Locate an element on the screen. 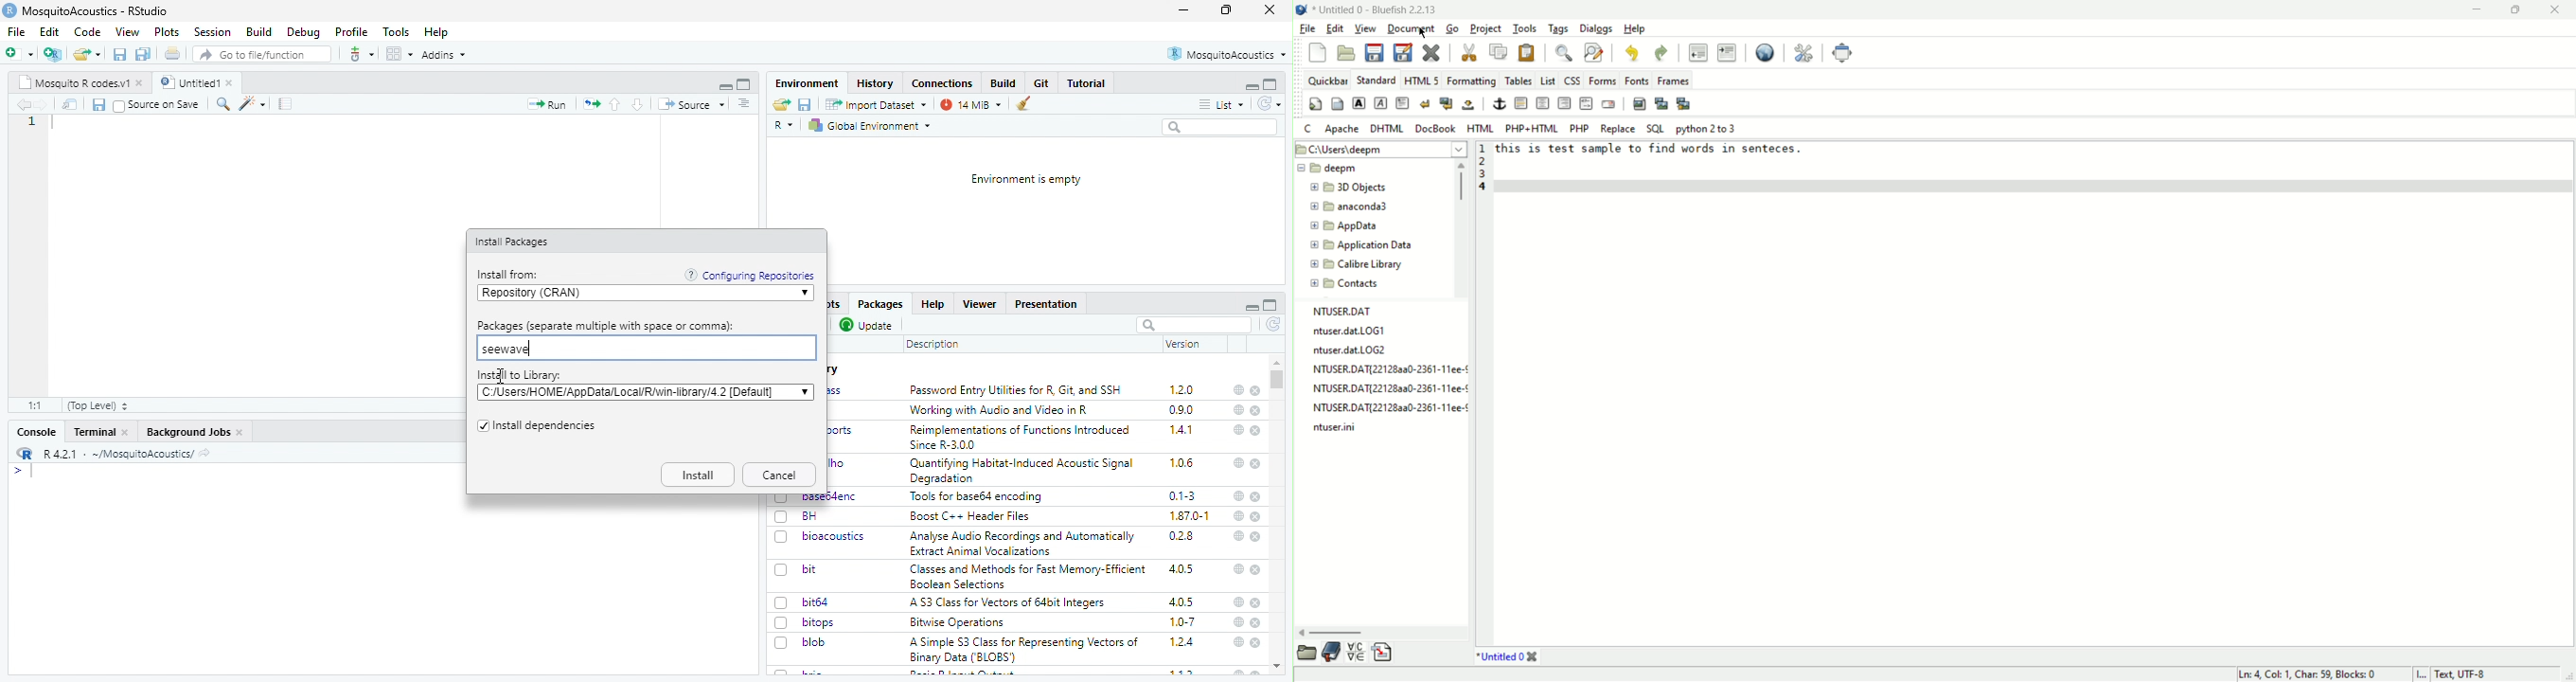 This screenshot has width=2576, height=700. NTUSER.DAT{221283a0-2361-11ee- is located at coordinates (1389, 370).